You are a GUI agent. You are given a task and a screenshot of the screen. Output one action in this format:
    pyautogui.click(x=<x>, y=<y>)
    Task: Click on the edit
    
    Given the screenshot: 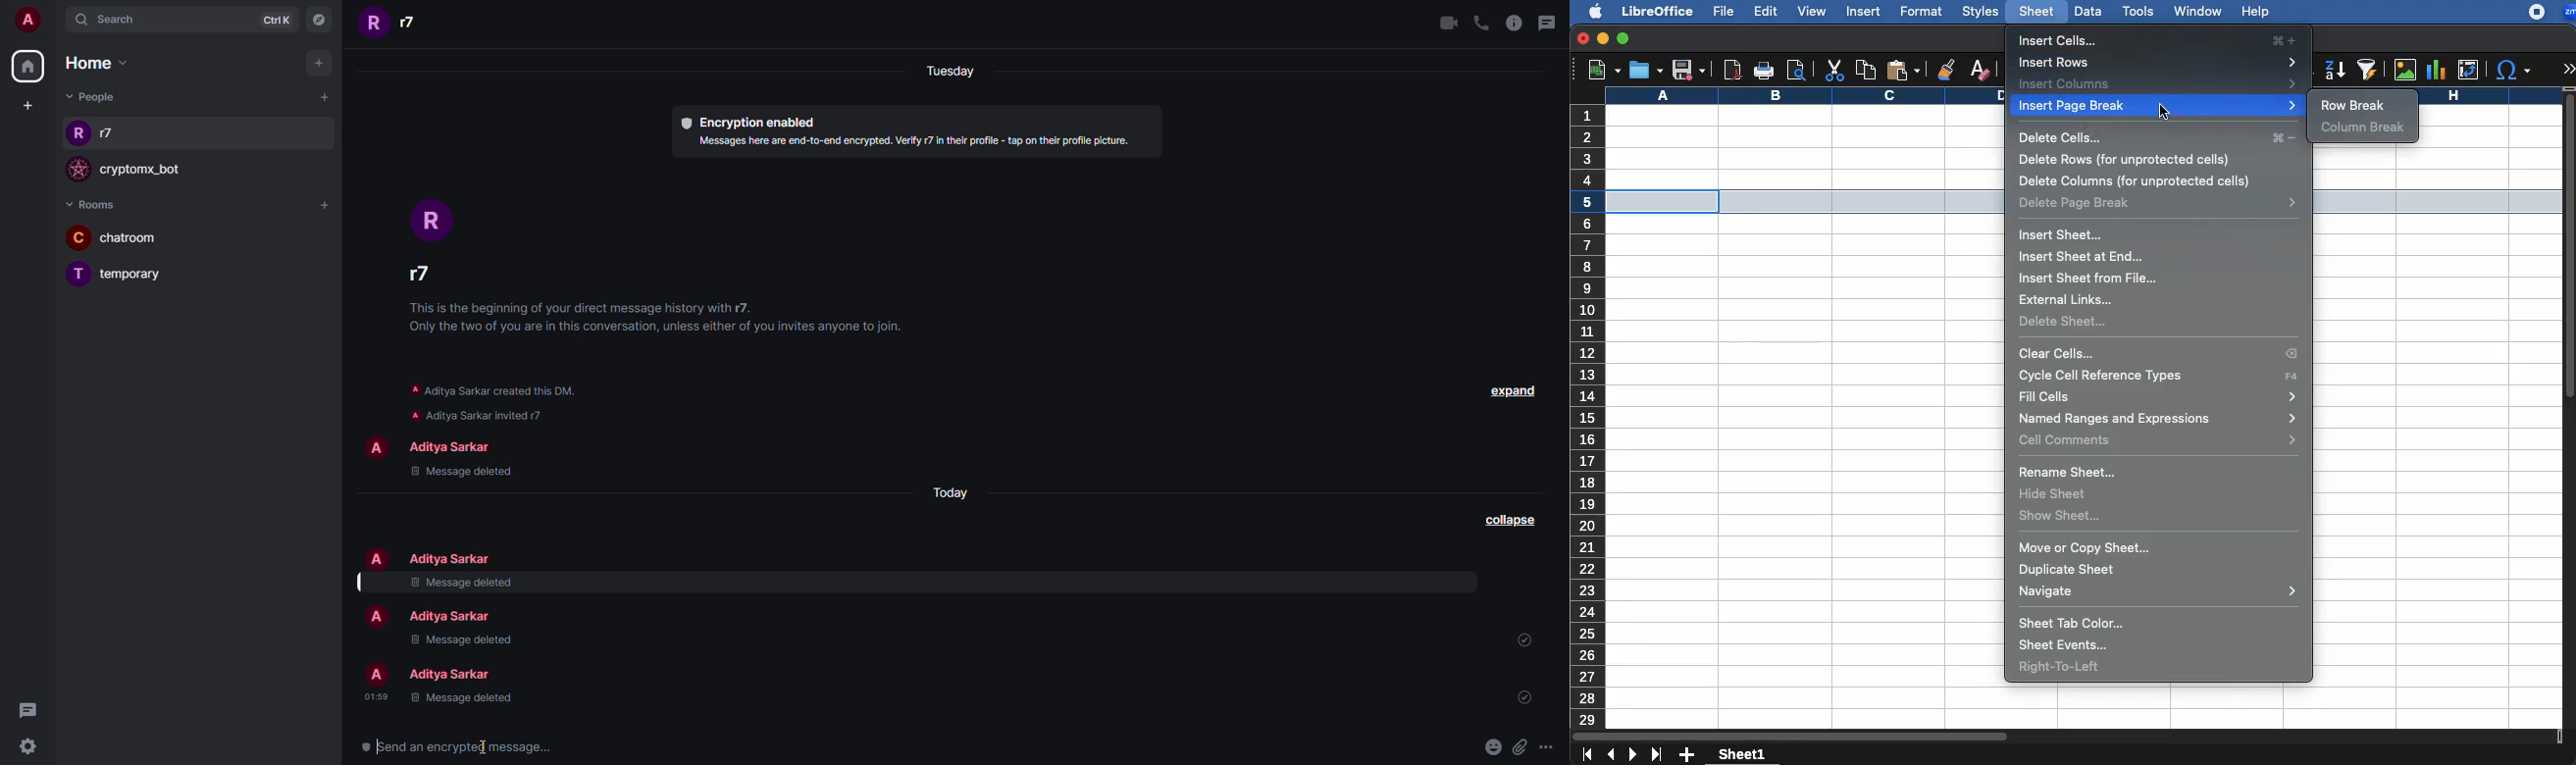 What is the action you would take?
    pyautogui.click(x=1765, y=12)
    